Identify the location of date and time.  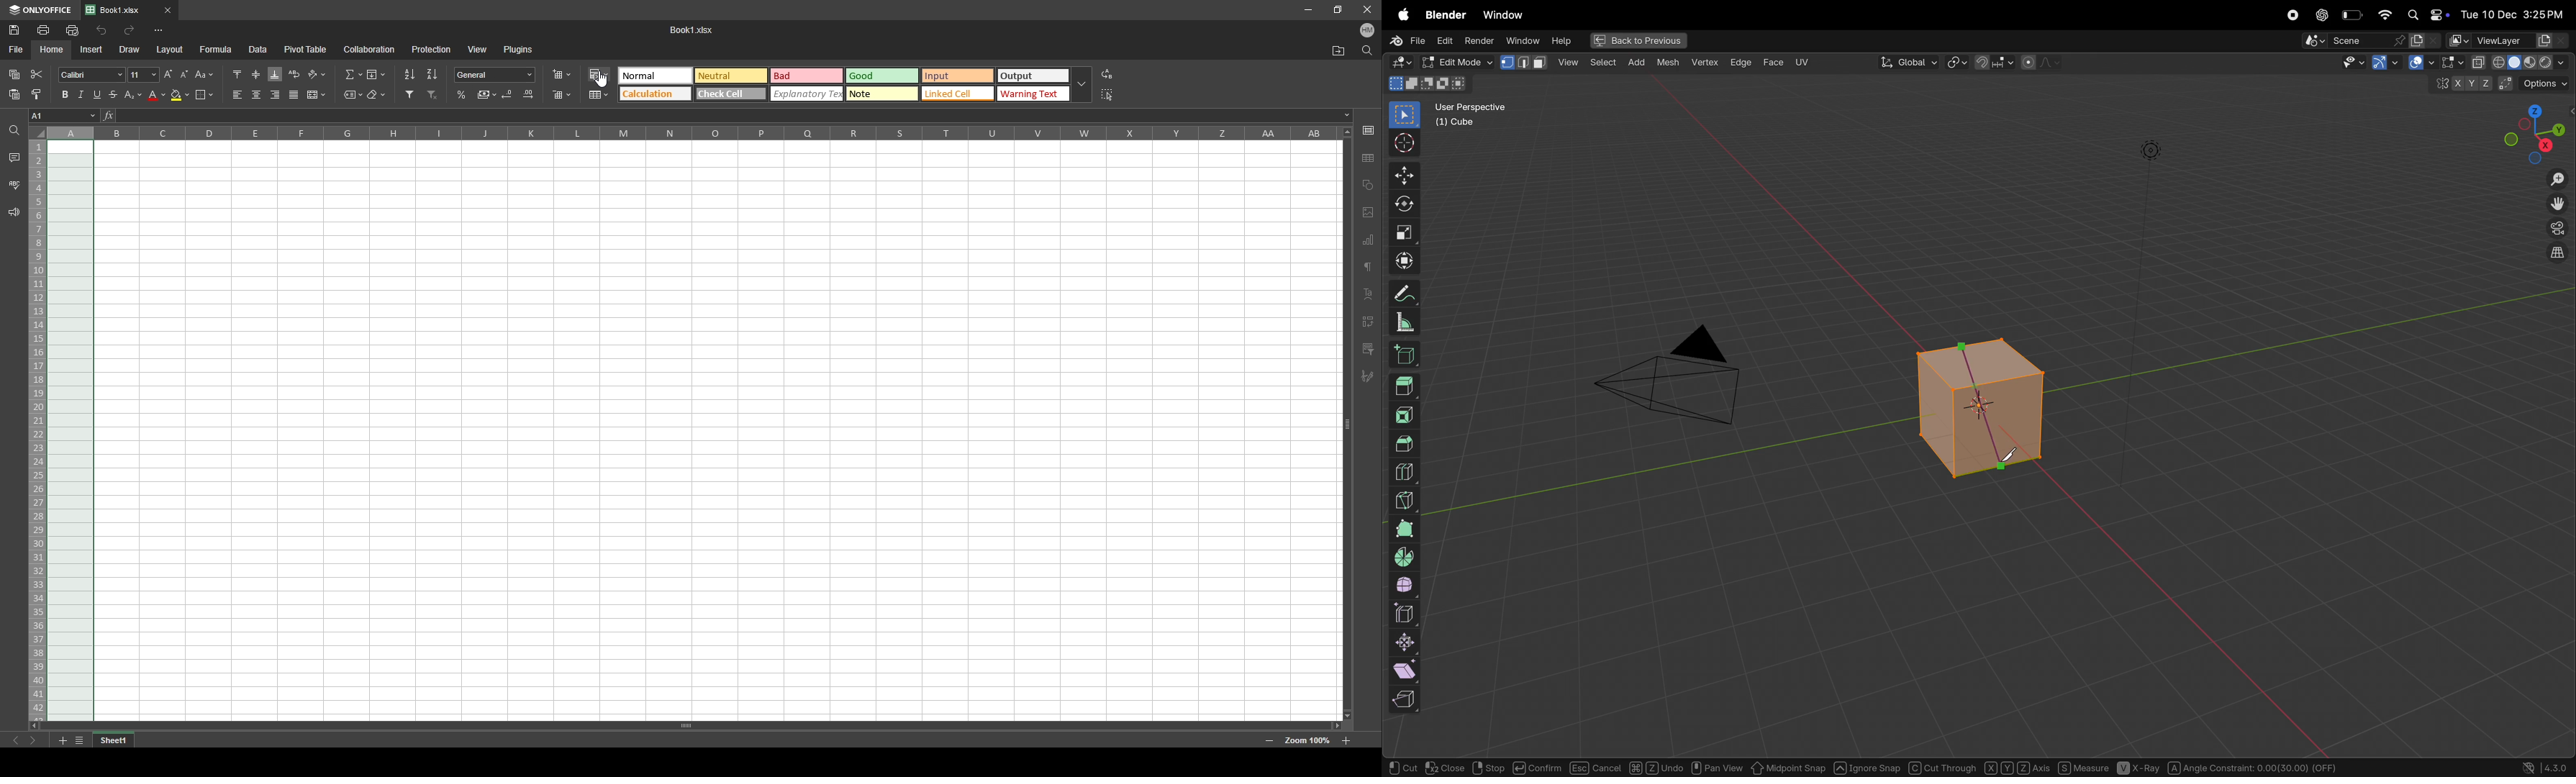
(2516, 12).